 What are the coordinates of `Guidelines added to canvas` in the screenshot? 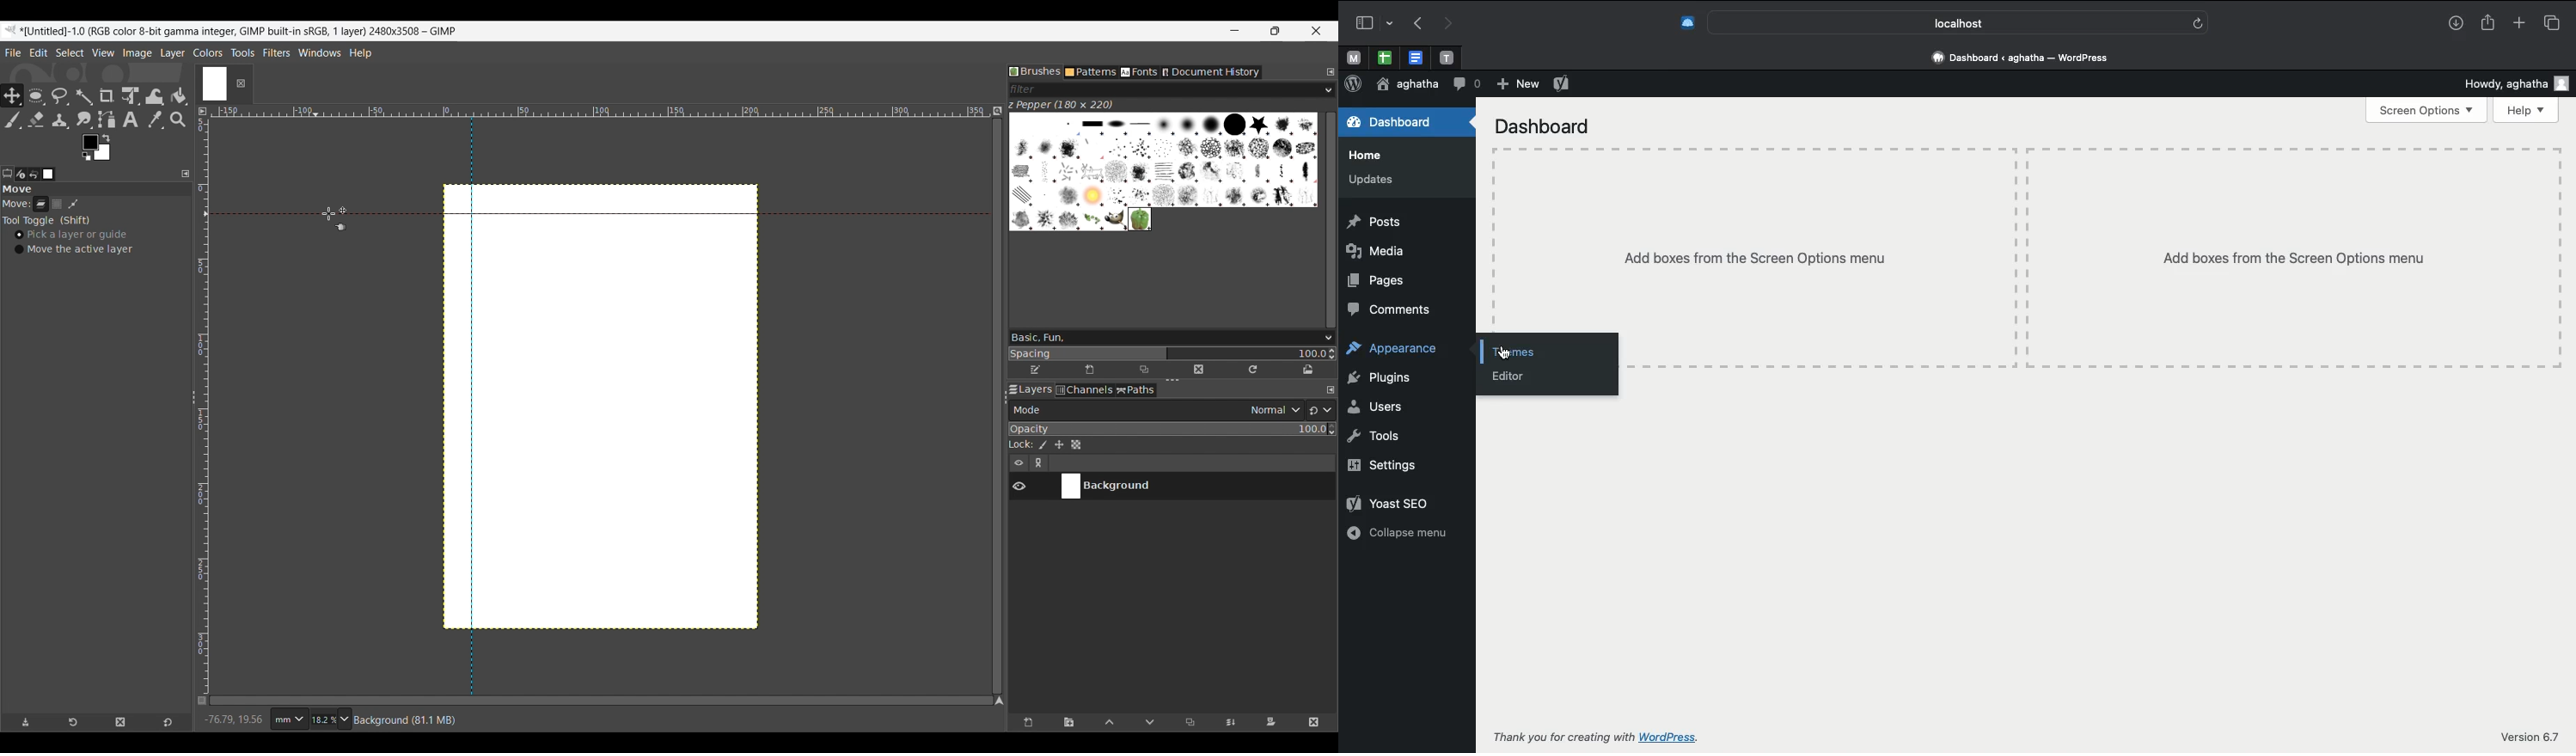 It's located at (590, 406).